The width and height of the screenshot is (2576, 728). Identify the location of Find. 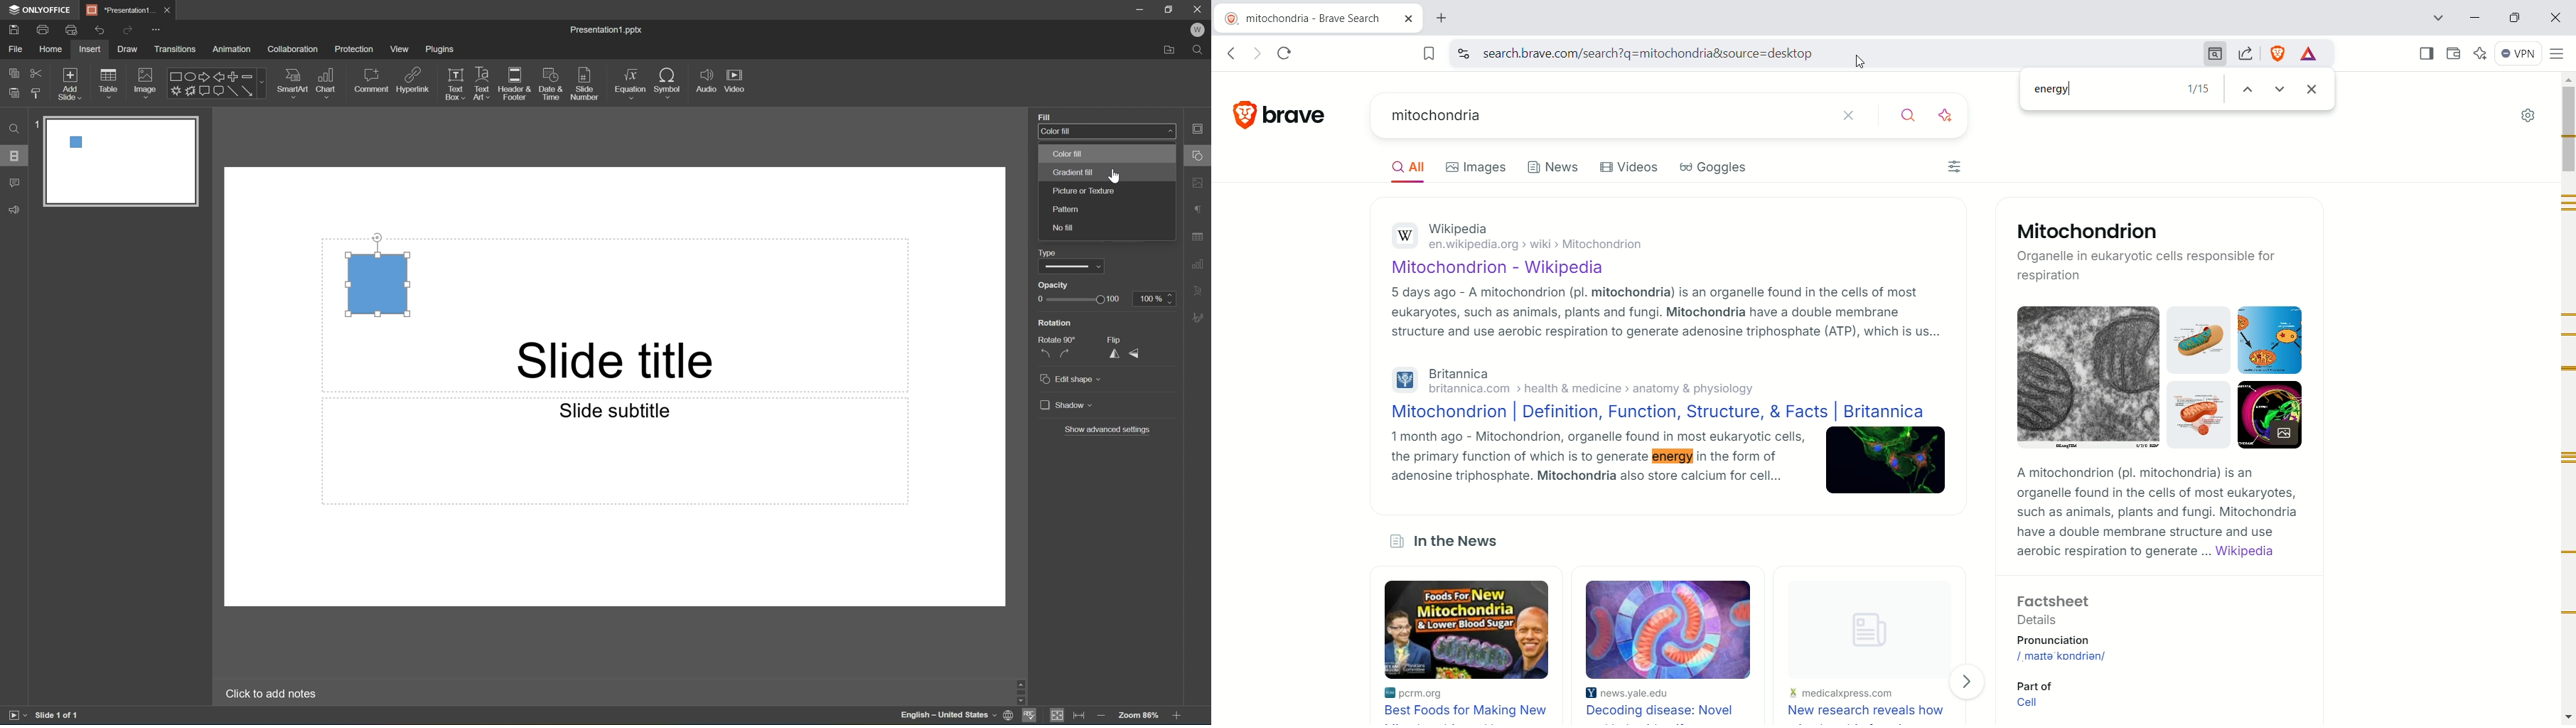
(14, 129).